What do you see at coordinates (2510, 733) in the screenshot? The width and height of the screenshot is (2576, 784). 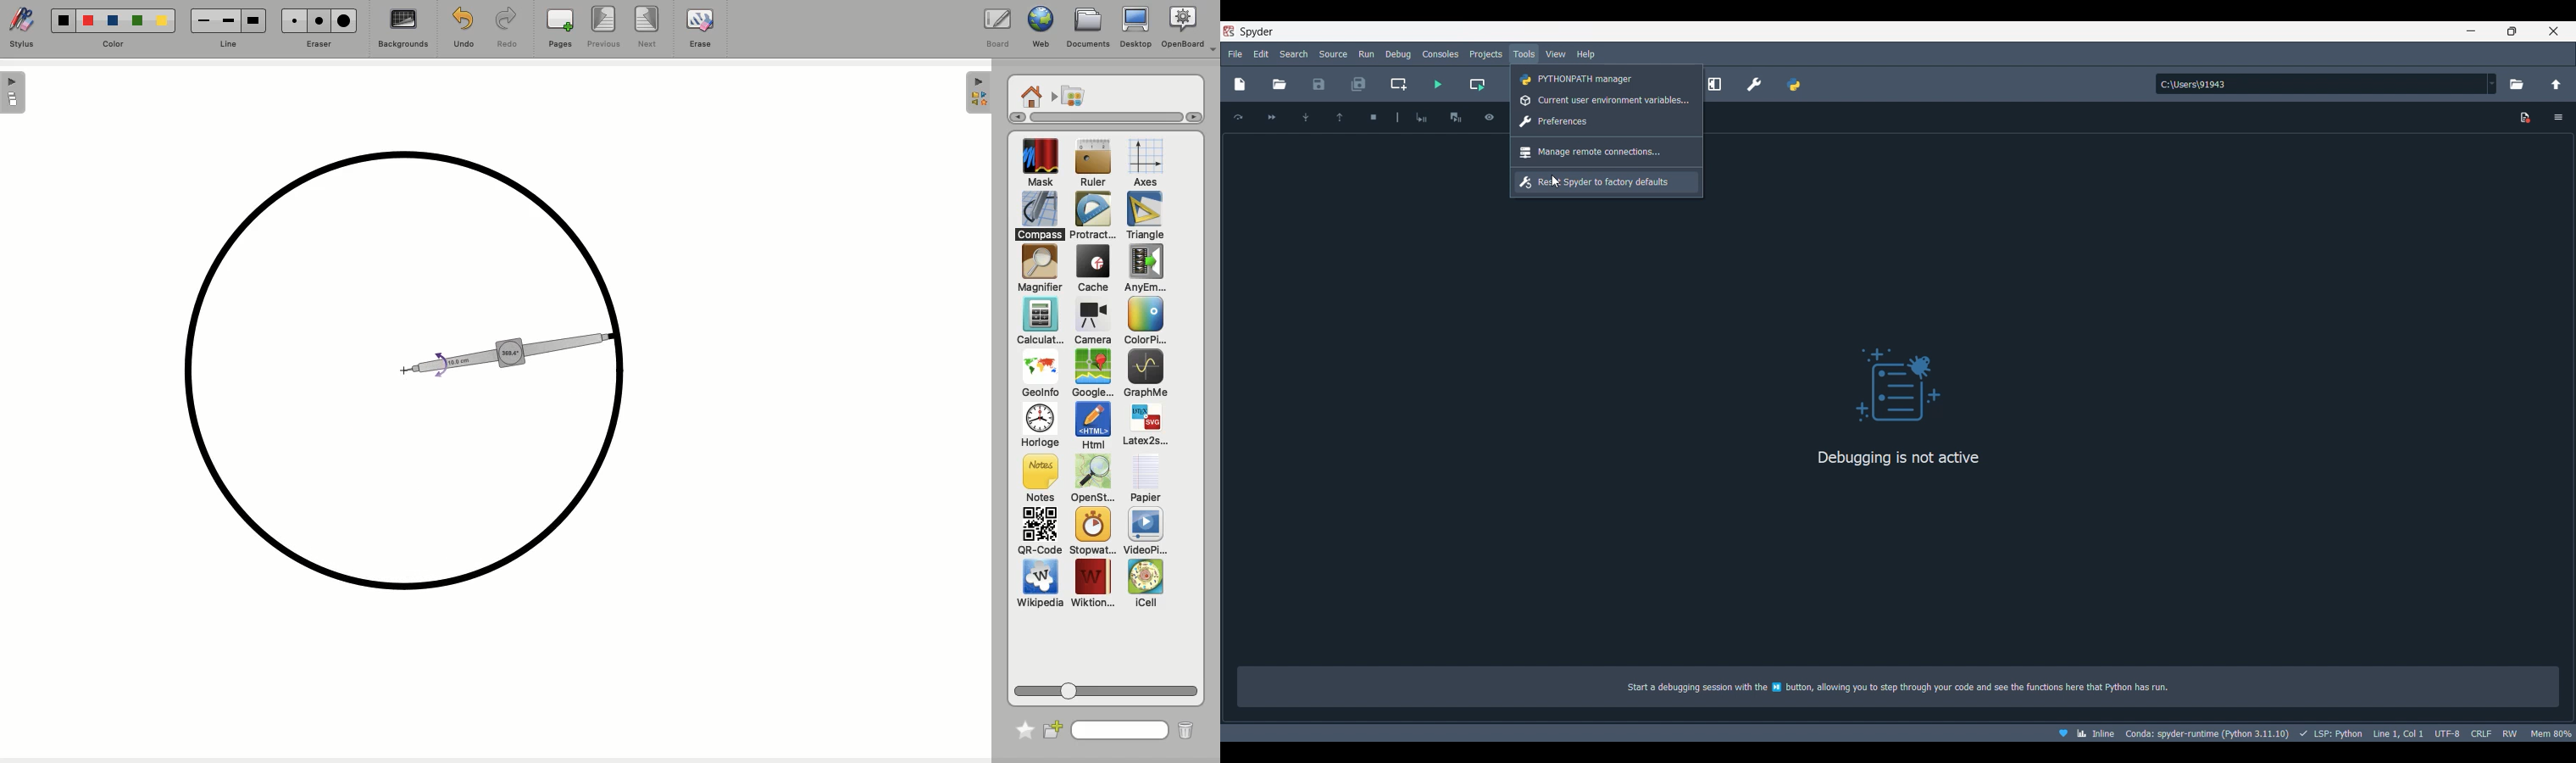 I see `RW` at bounding box center [2510, 733].